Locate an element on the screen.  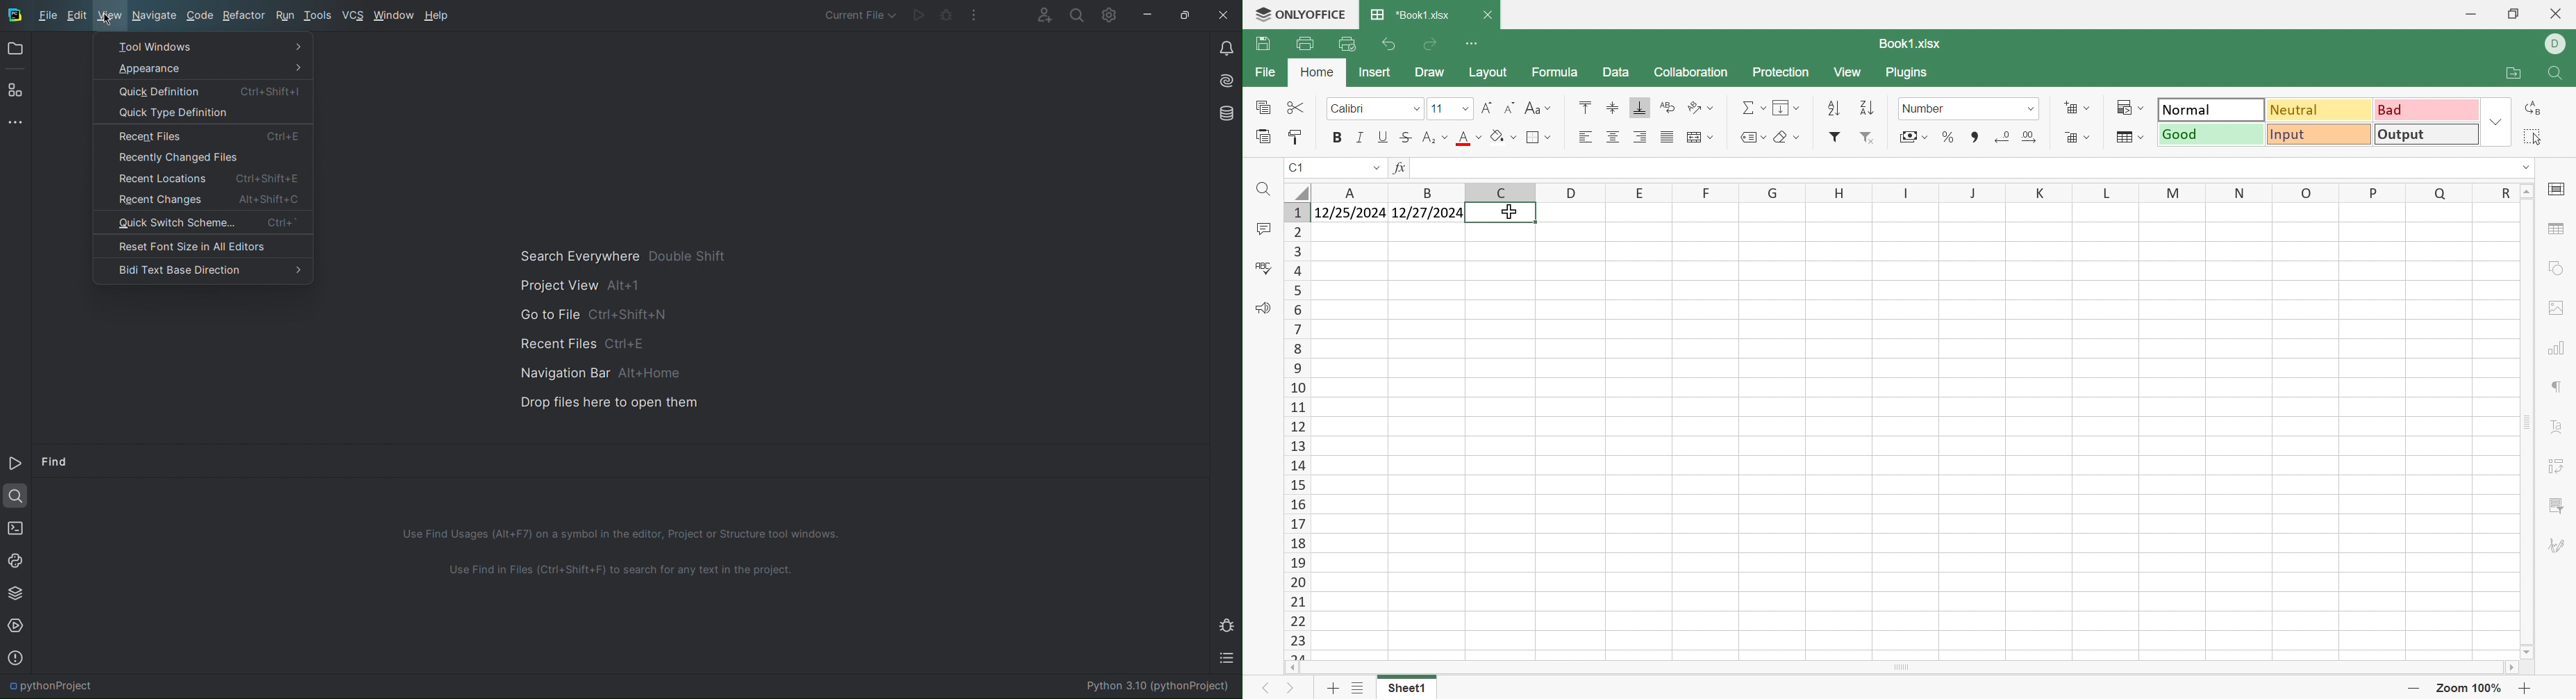
Tools is located at coordinates (320, 16).